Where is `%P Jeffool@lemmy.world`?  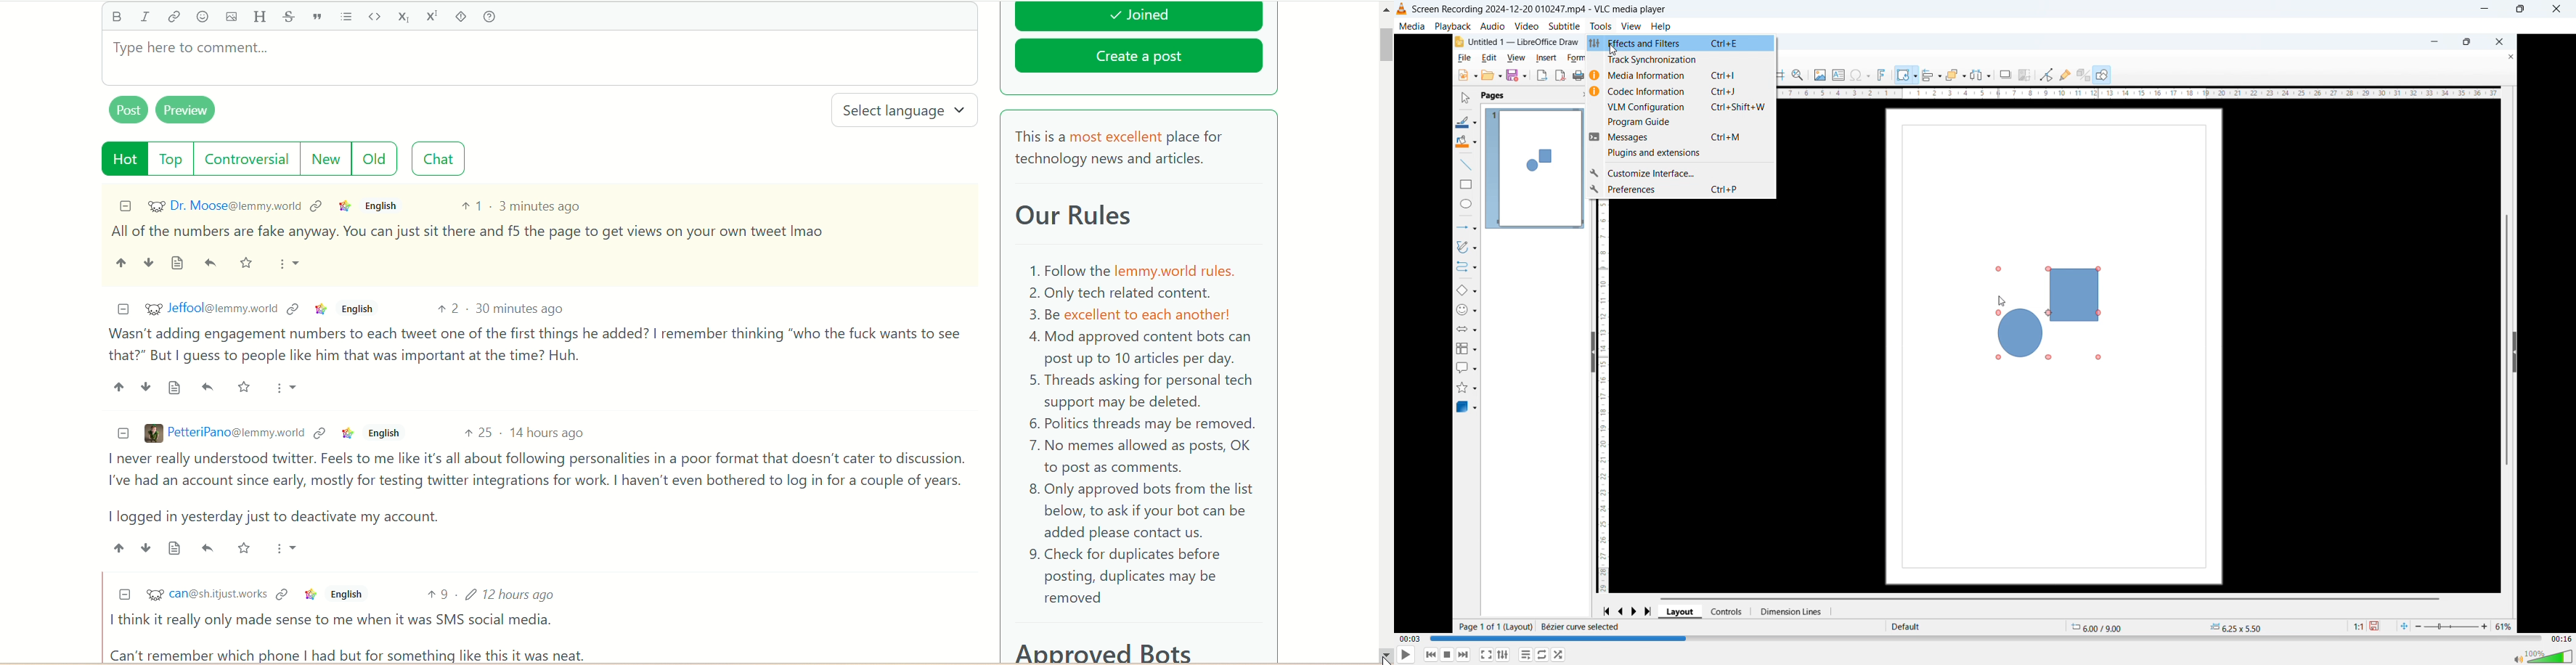 %P Jeffool@lemmy.world is located at coordinates (211, 308).